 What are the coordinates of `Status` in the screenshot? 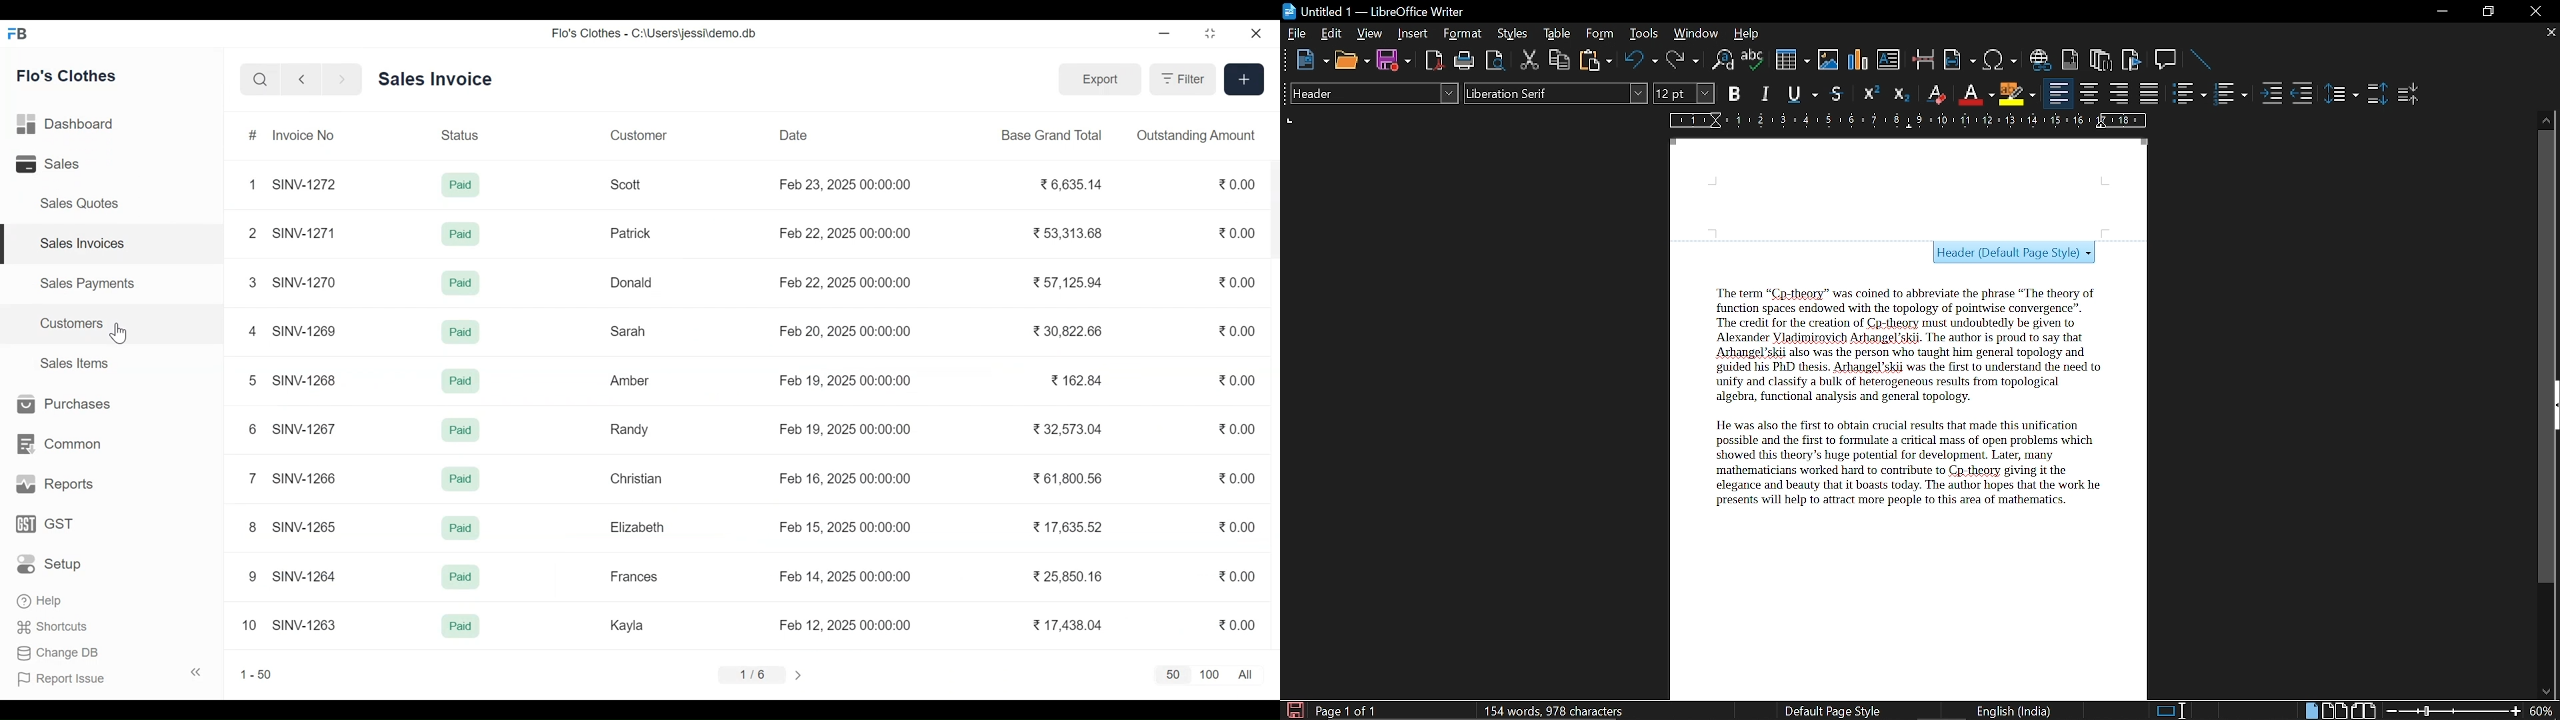 It's located at (462, 135).